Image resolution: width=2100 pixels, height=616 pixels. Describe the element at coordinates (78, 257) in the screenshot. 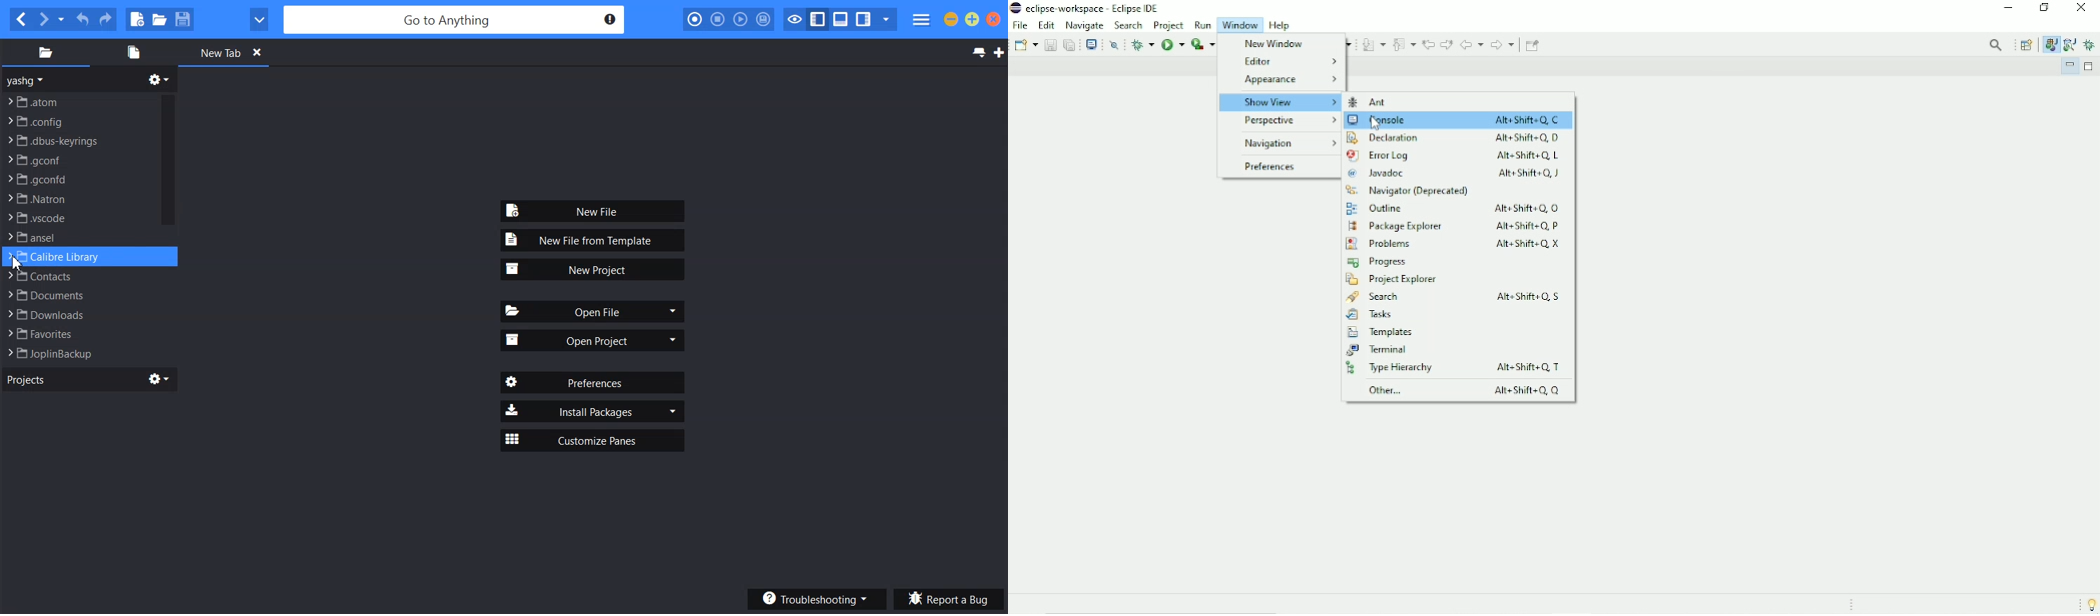

I see `File` at that location.